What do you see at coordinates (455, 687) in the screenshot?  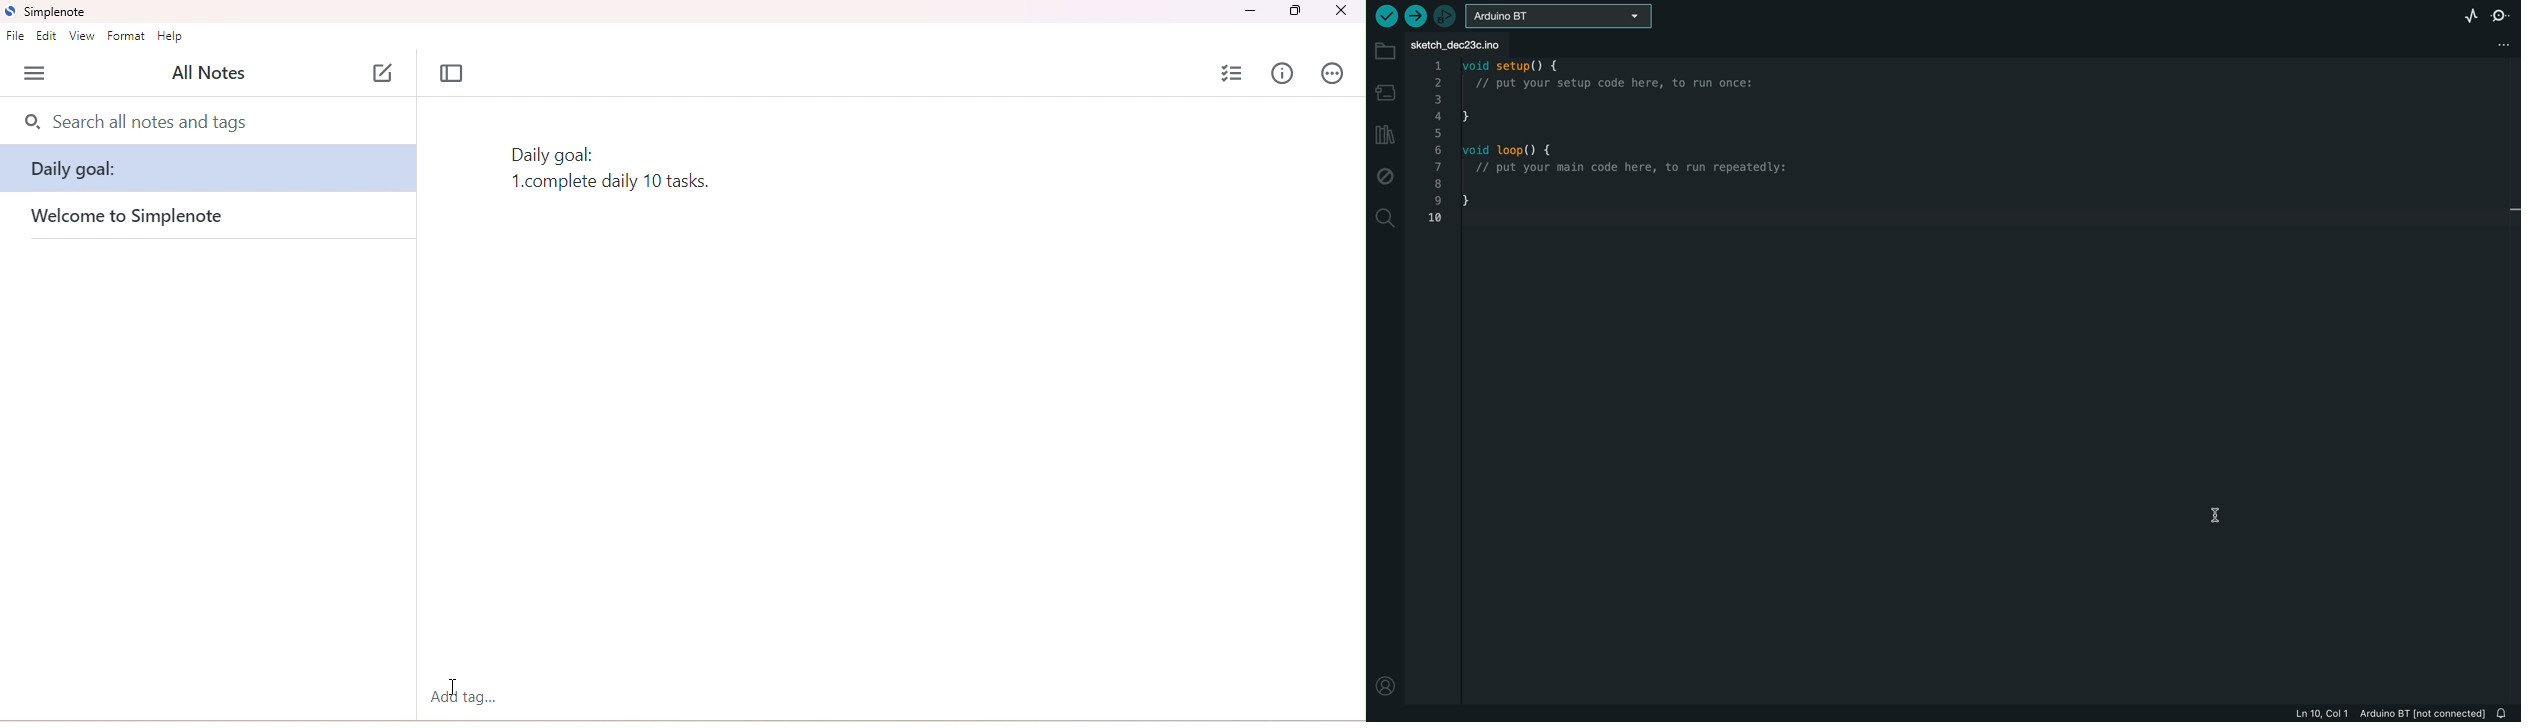 I see `cursor moved` at bounding box center [455, 687].